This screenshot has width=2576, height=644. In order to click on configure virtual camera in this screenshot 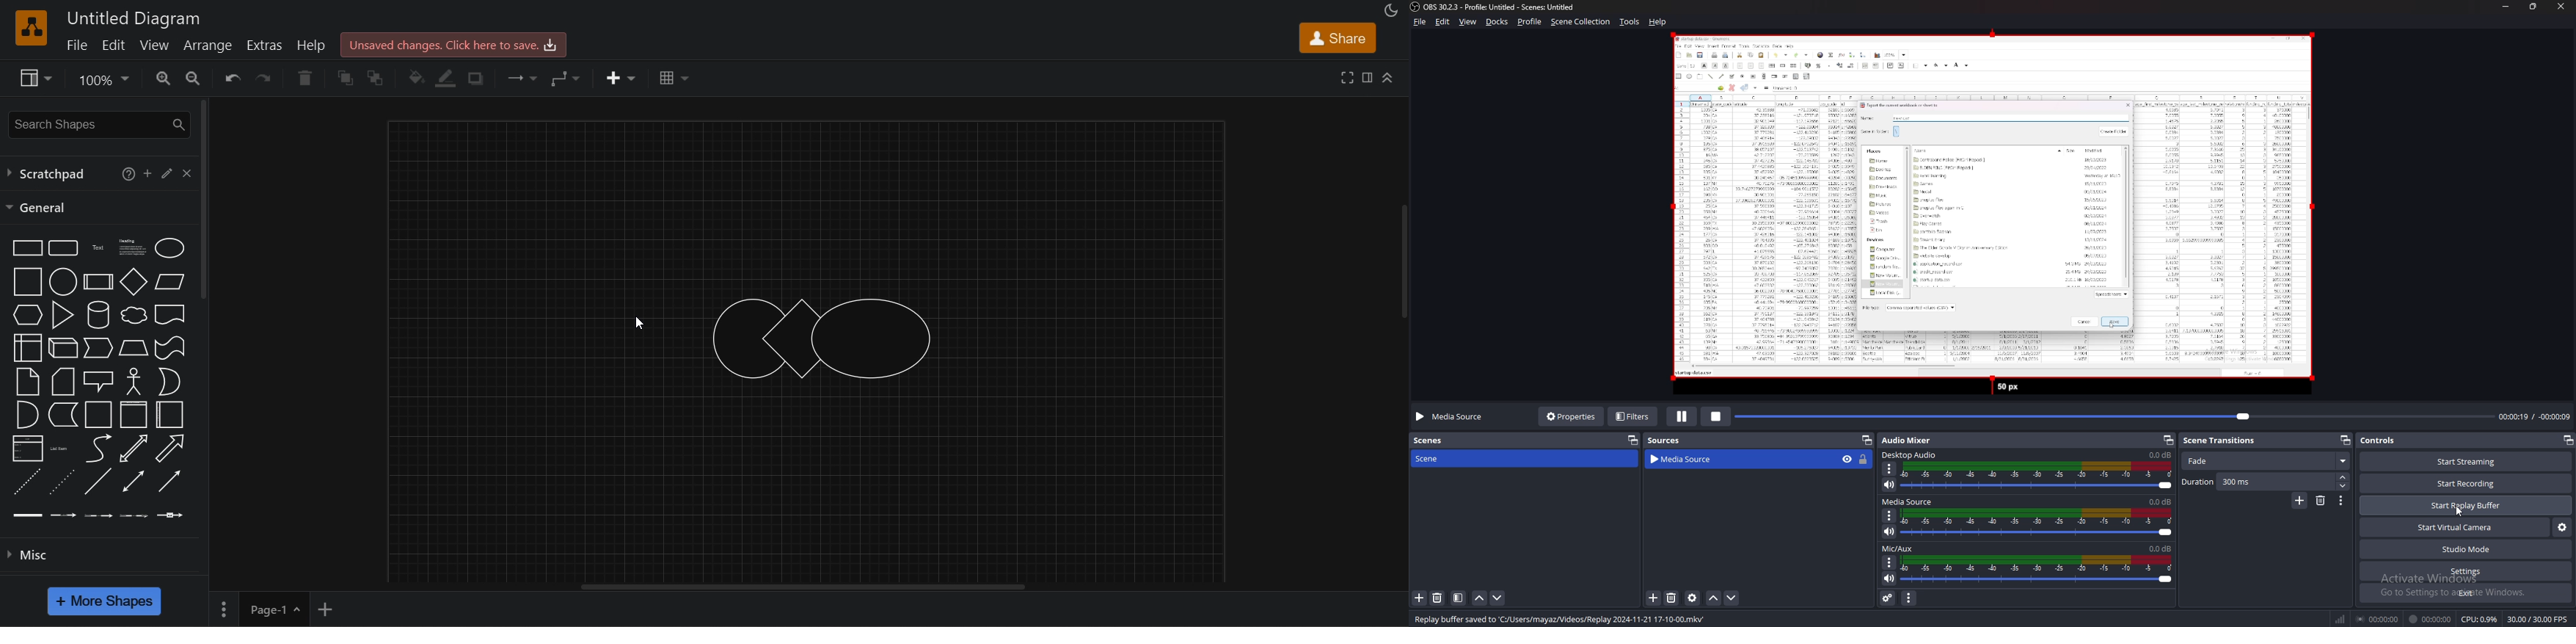, I will do `click(2562, 527)`.